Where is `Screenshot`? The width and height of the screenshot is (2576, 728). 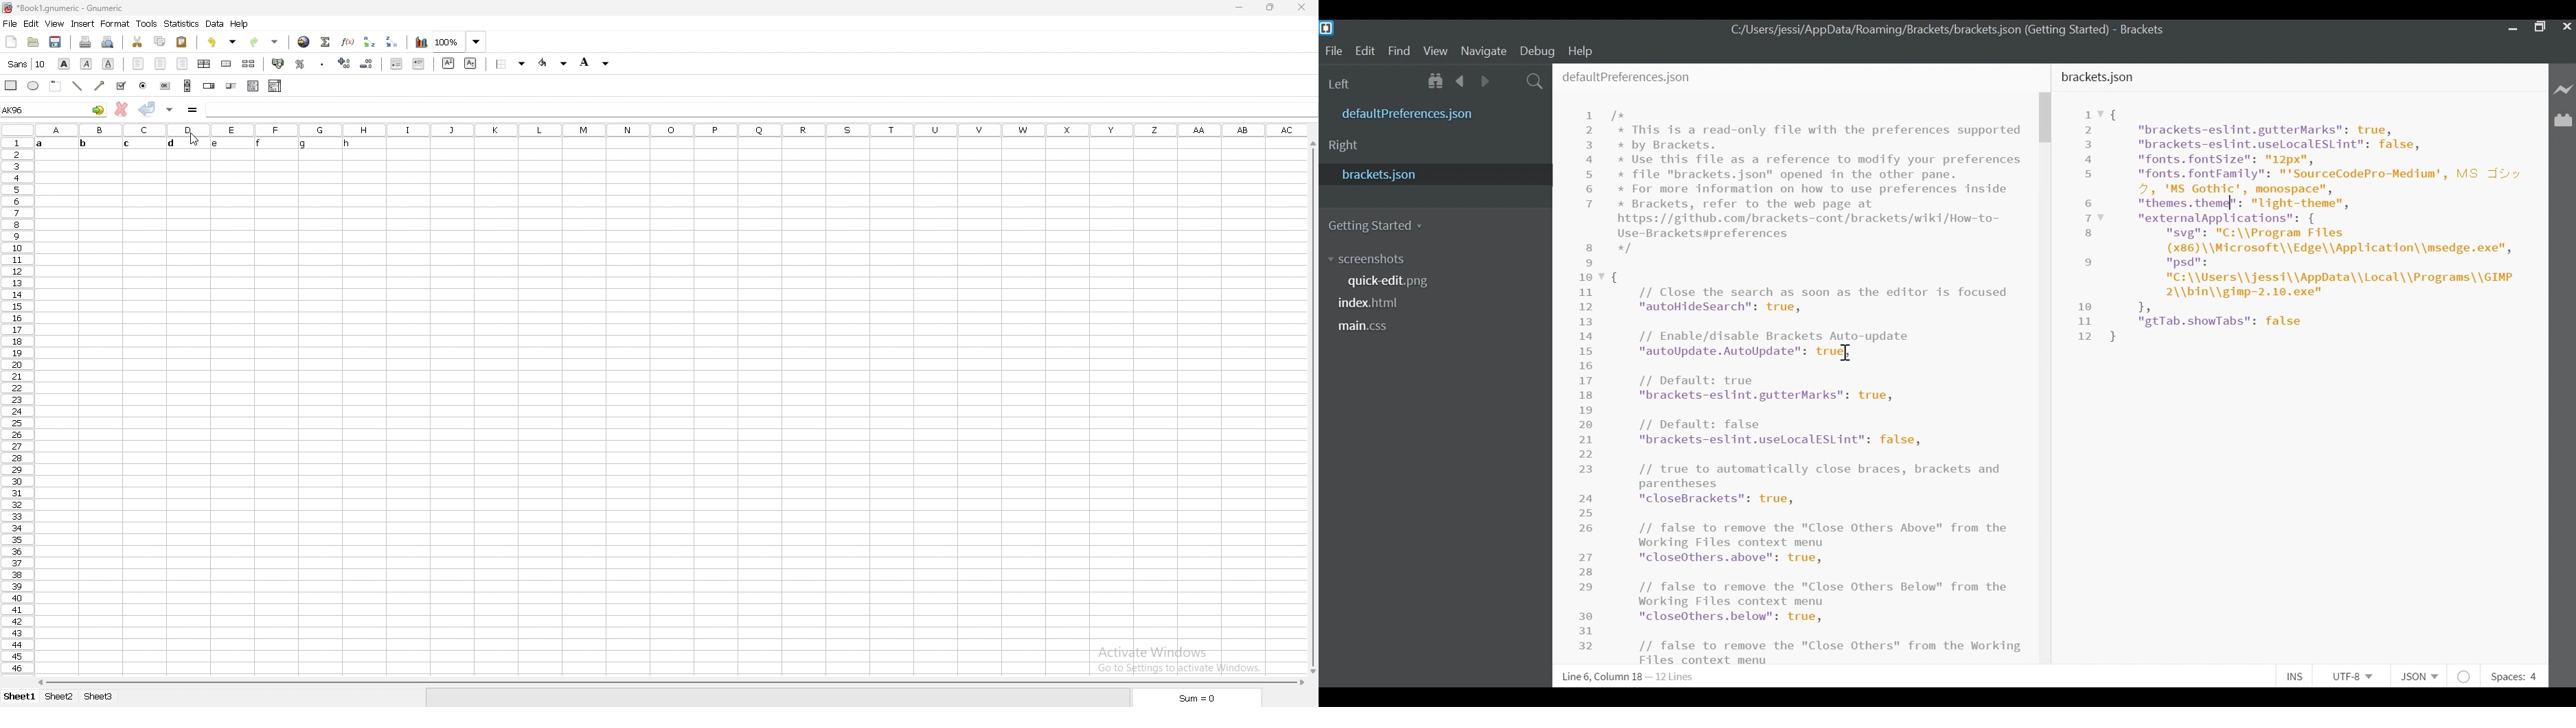
Screenshot is located at coordinates (1369, 260).